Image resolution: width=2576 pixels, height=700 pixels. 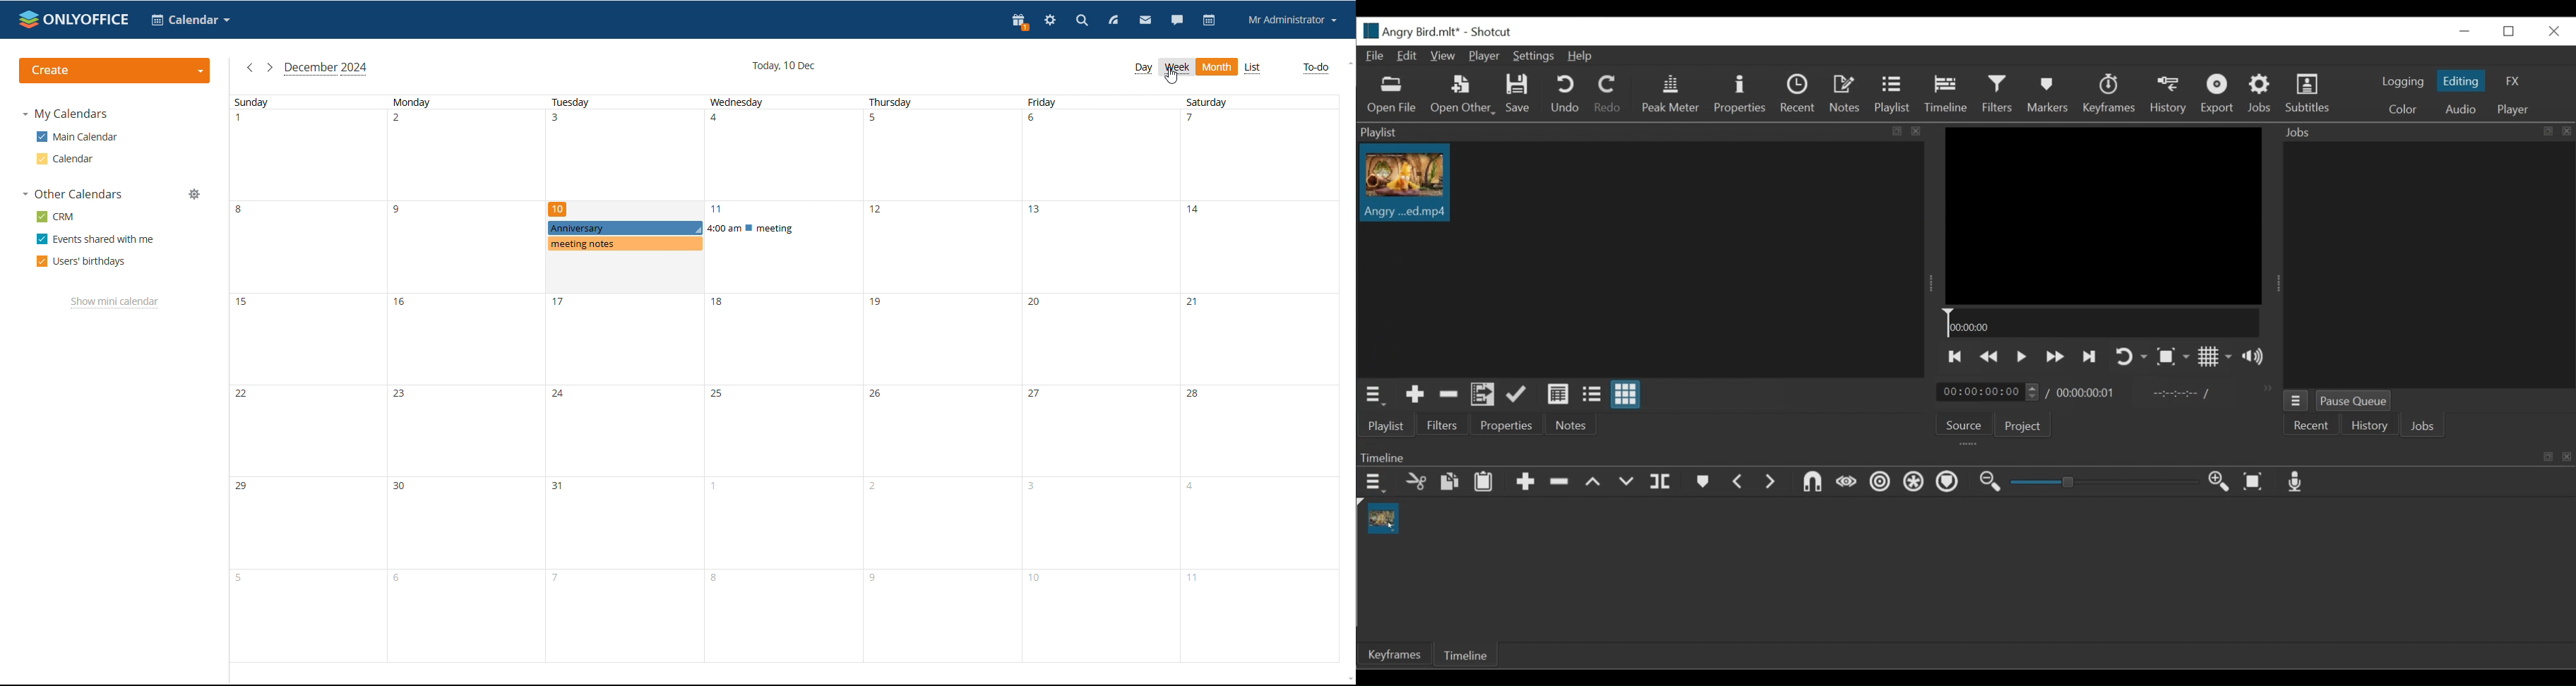 I want to click on Undo, so click(x=1564, y=94).